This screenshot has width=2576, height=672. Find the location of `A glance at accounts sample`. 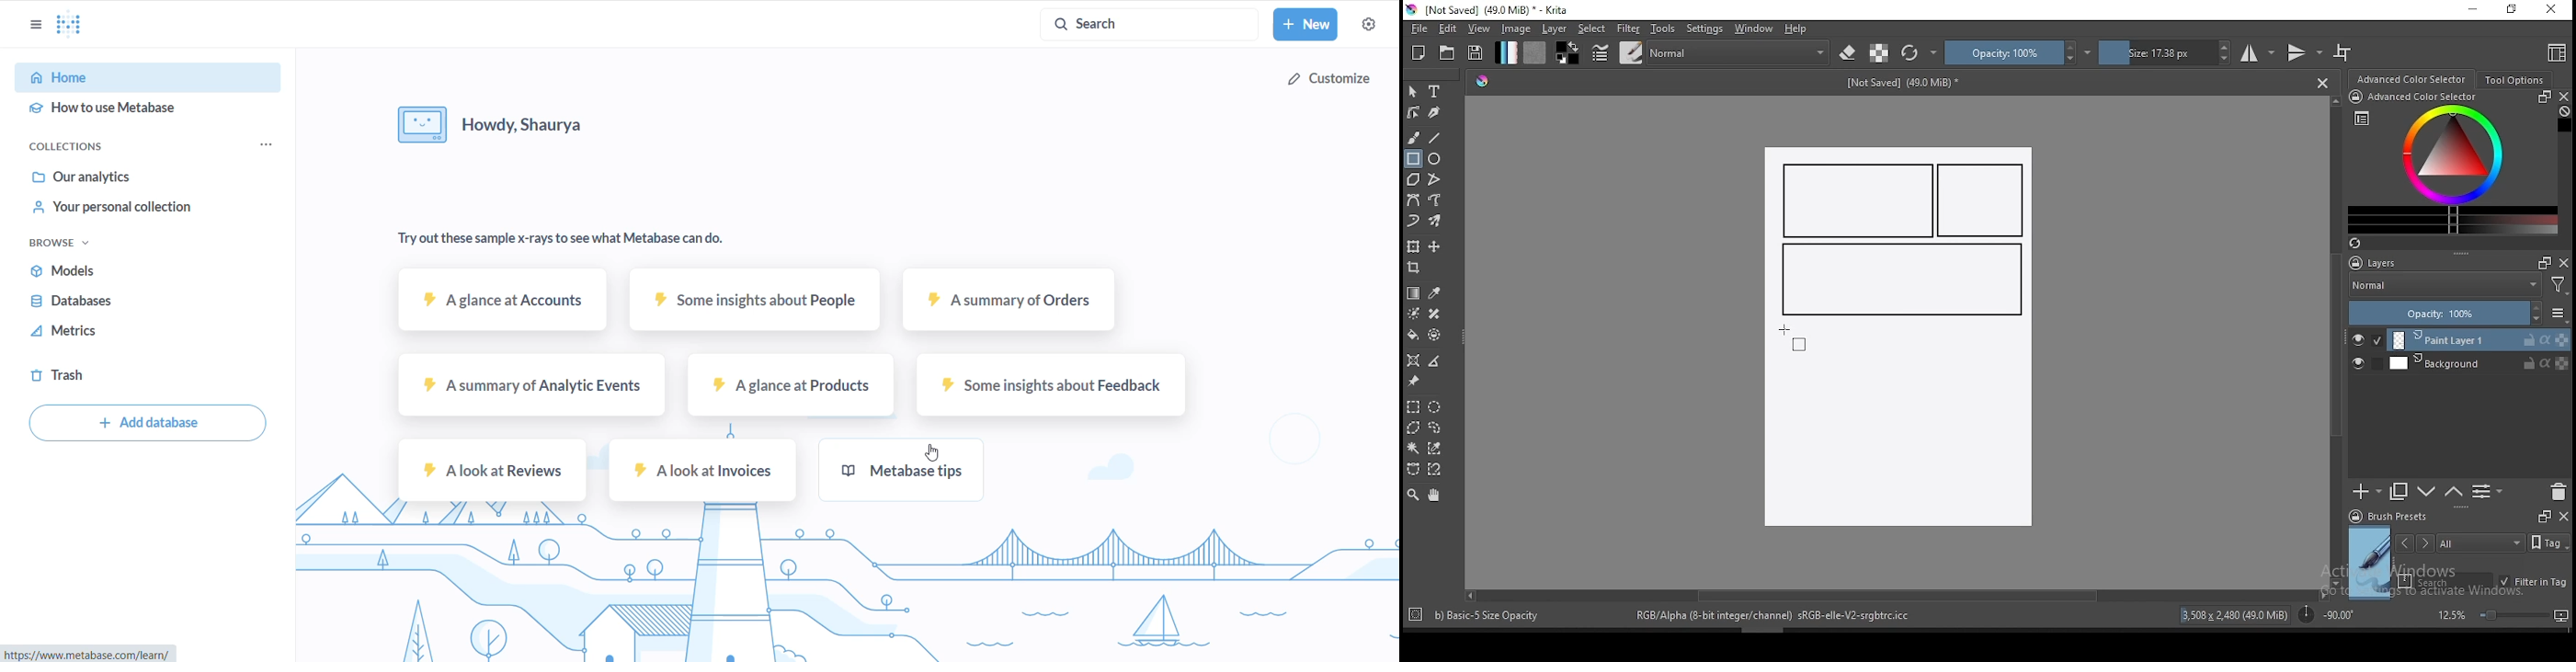

A glance at accounts sample is located at coordinates (506, 305).